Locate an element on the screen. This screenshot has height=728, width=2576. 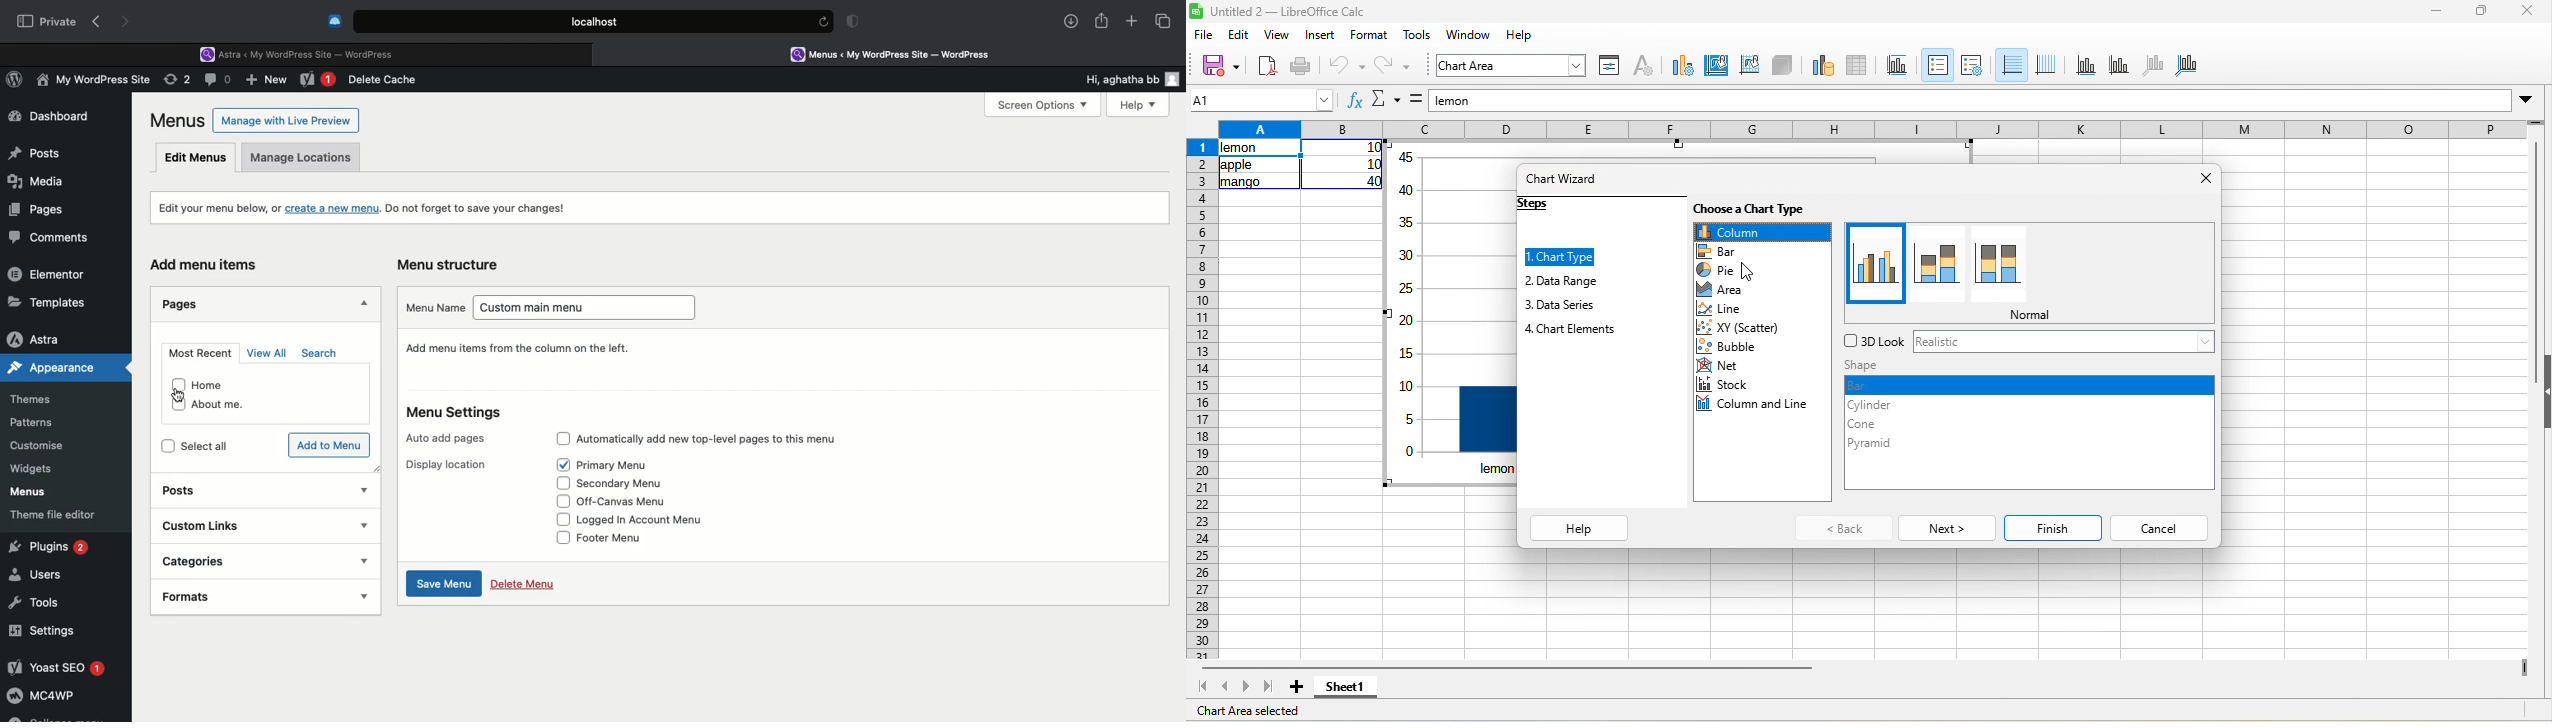
Delete menu is located at coordinates (523, 583).